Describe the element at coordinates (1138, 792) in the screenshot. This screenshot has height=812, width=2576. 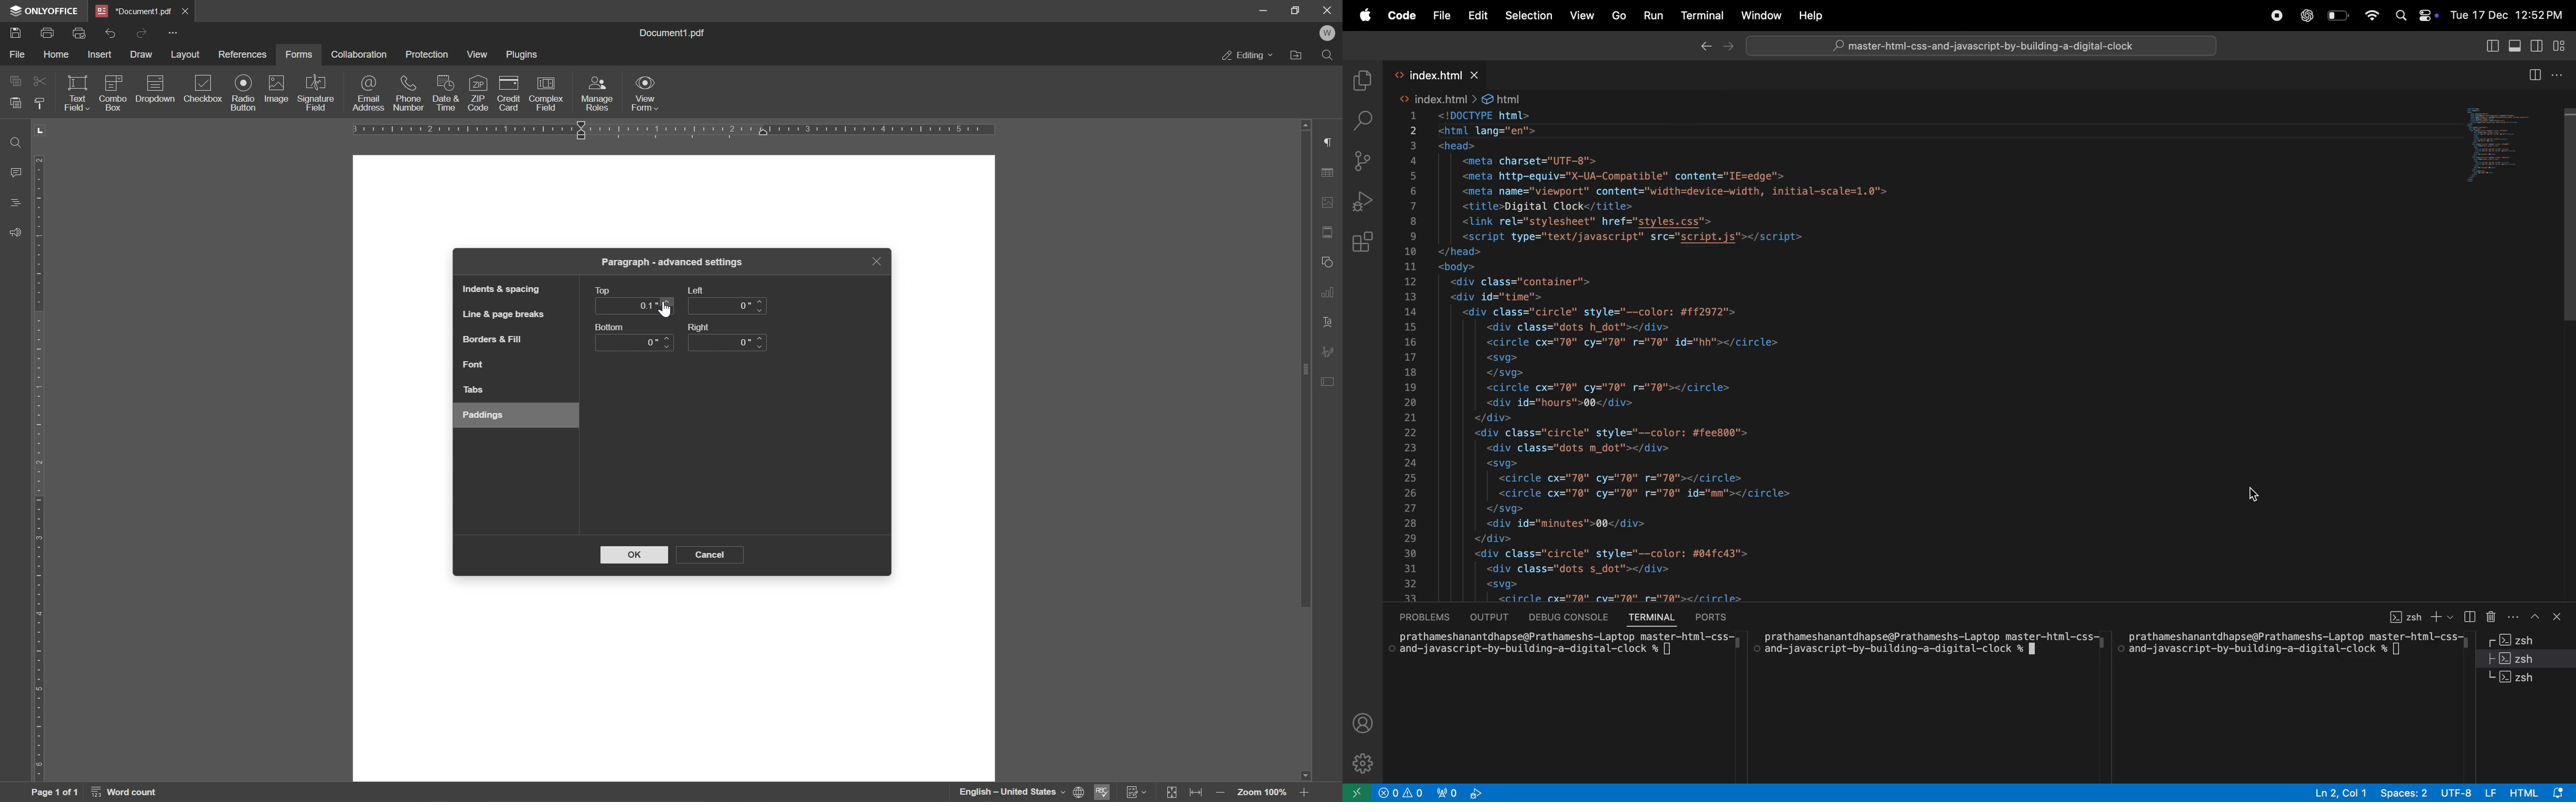
I see `track changes` at that location.